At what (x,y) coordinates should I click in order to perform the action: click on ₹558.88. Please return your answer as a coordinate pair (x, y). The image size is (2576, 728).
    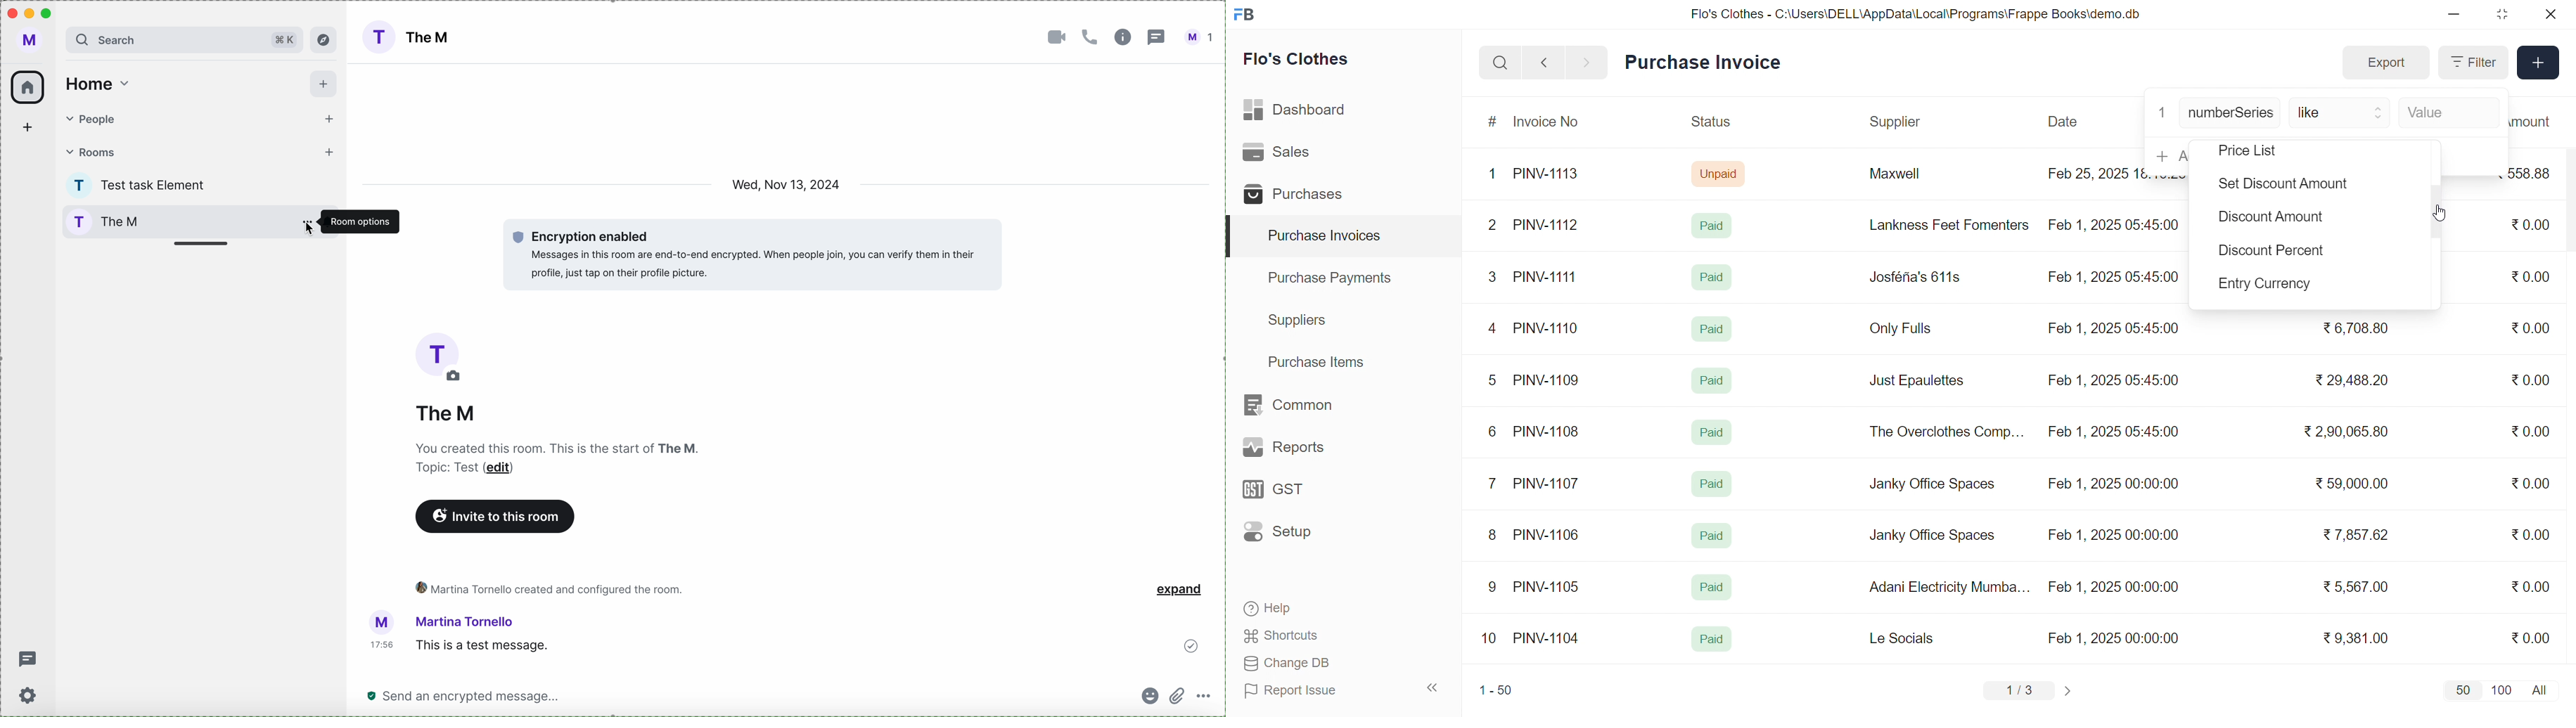
    Looking at the image, I should click on (2535, 173).